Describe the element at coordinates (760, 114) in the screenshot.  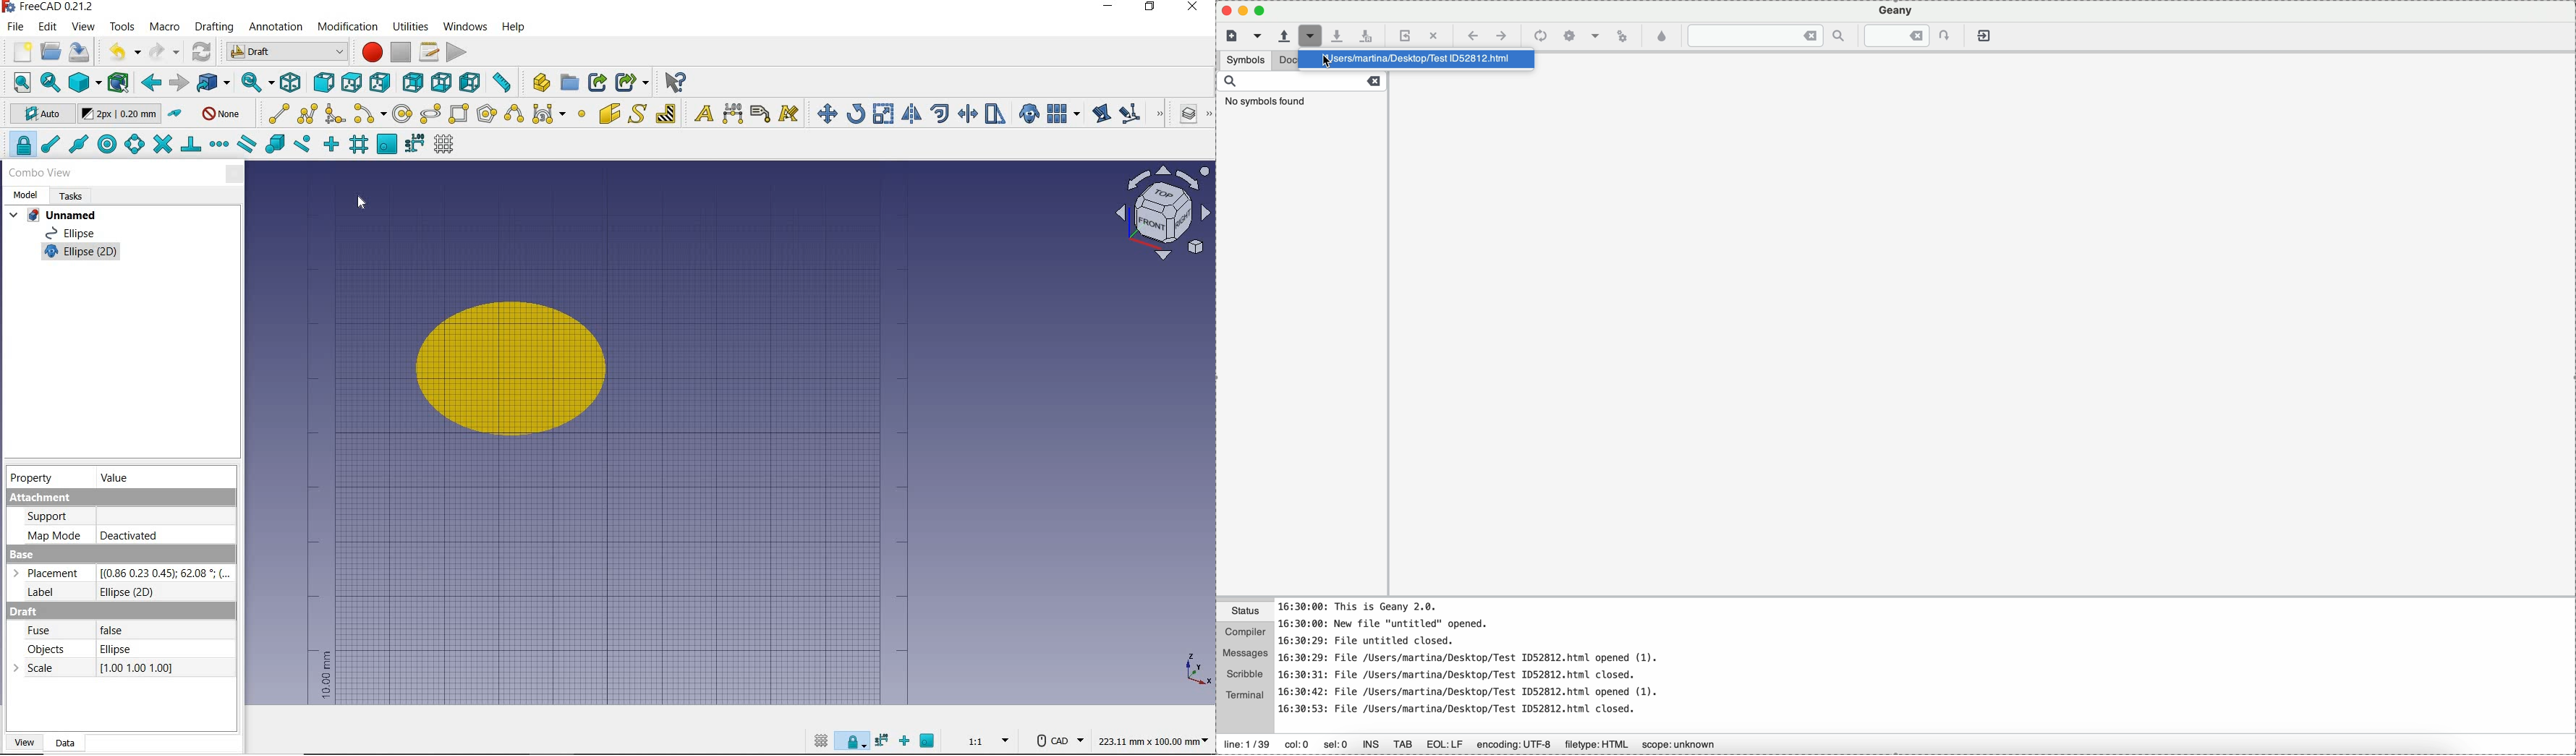
I see `label` at that location.